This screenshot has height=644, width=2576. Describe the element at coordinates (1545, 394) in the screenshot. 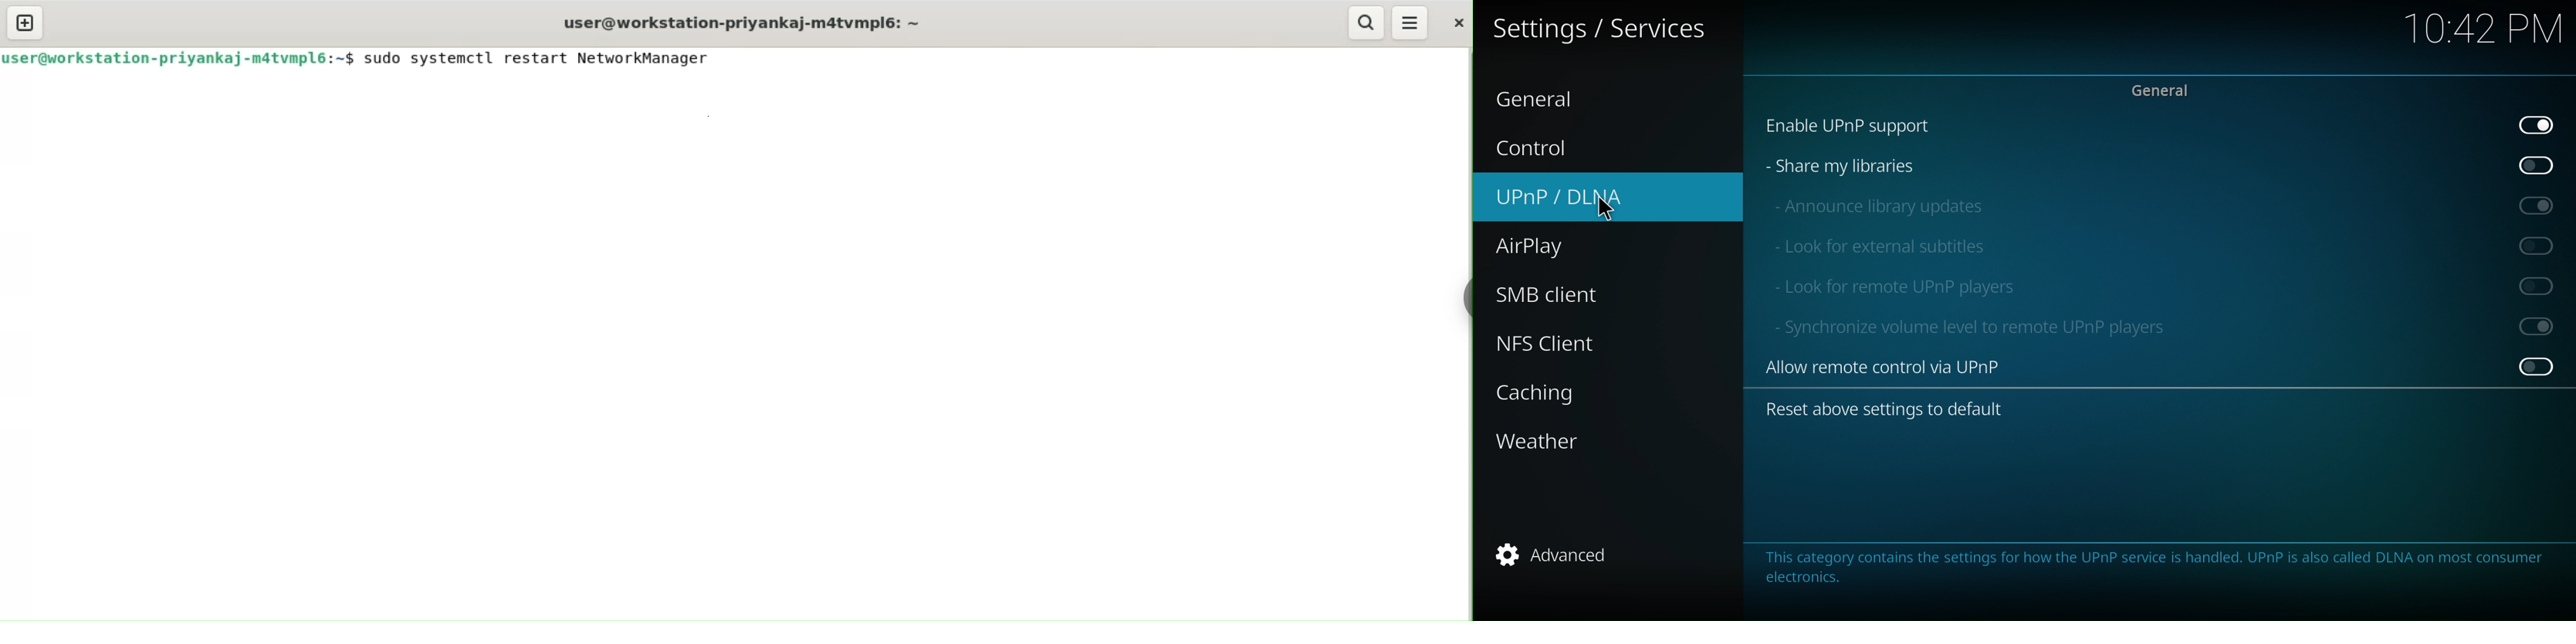

I see `caching` at that location.